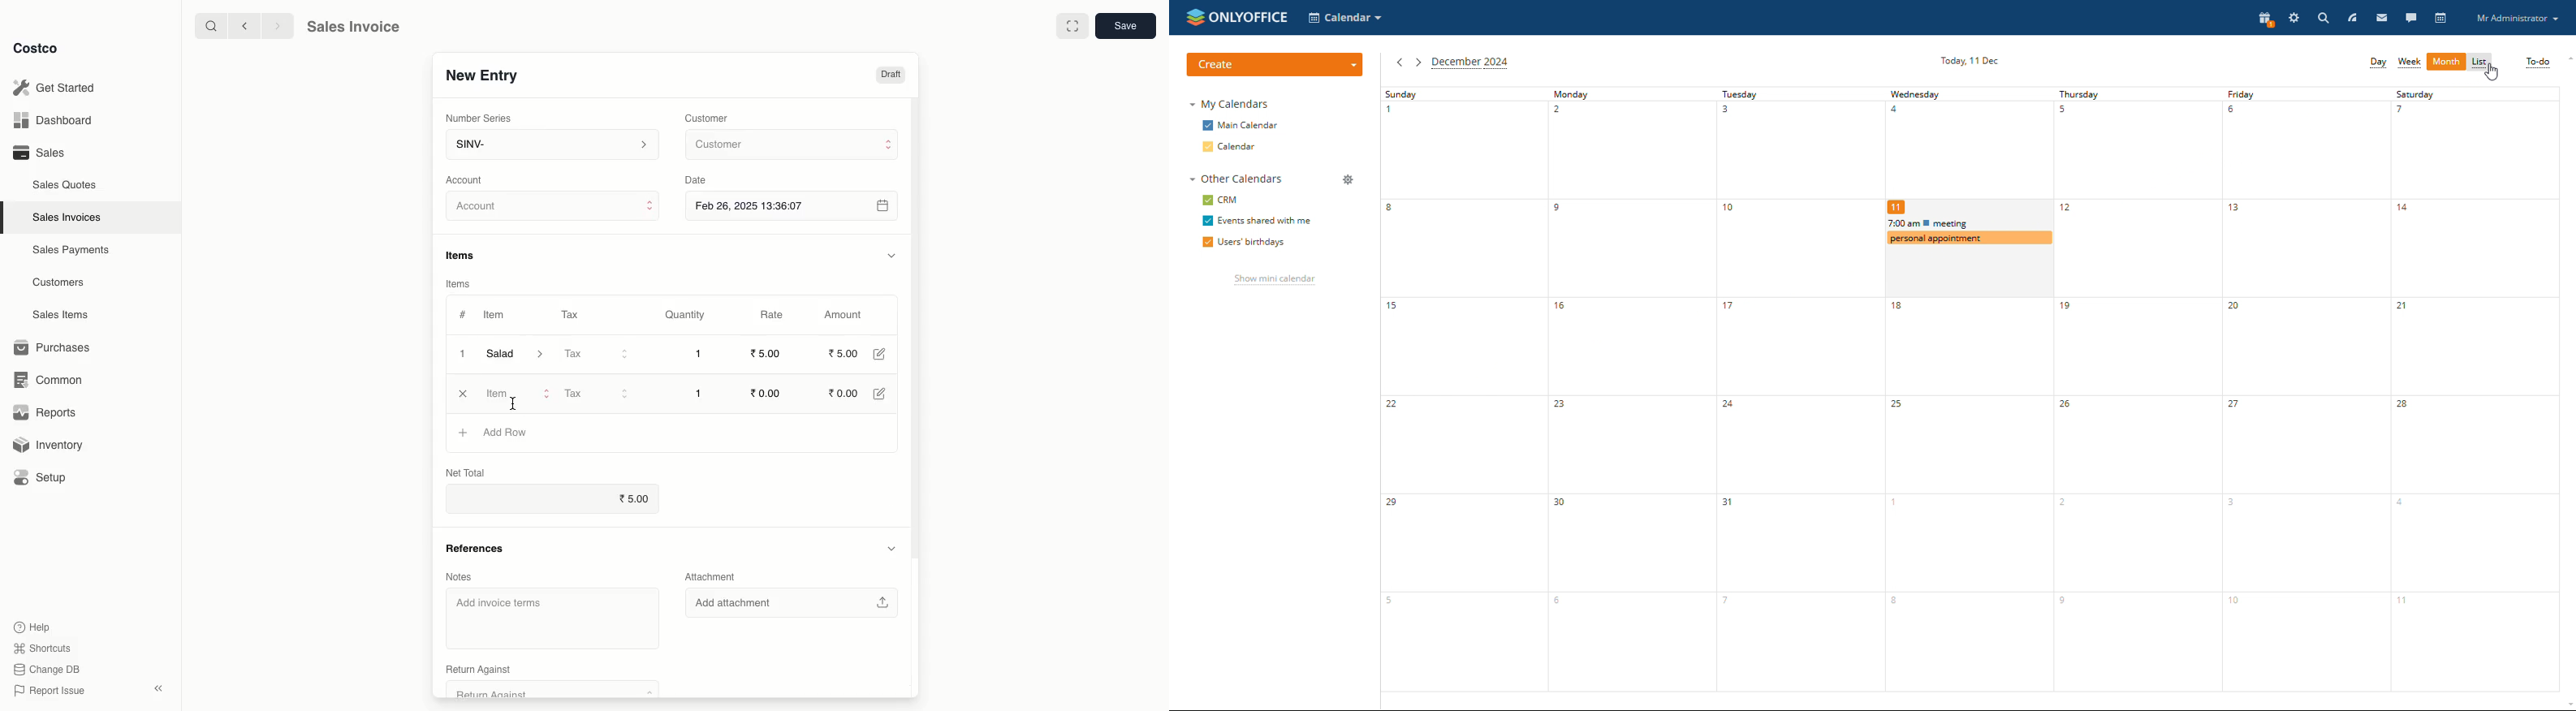  I want to click on Date, so click(700, 180).